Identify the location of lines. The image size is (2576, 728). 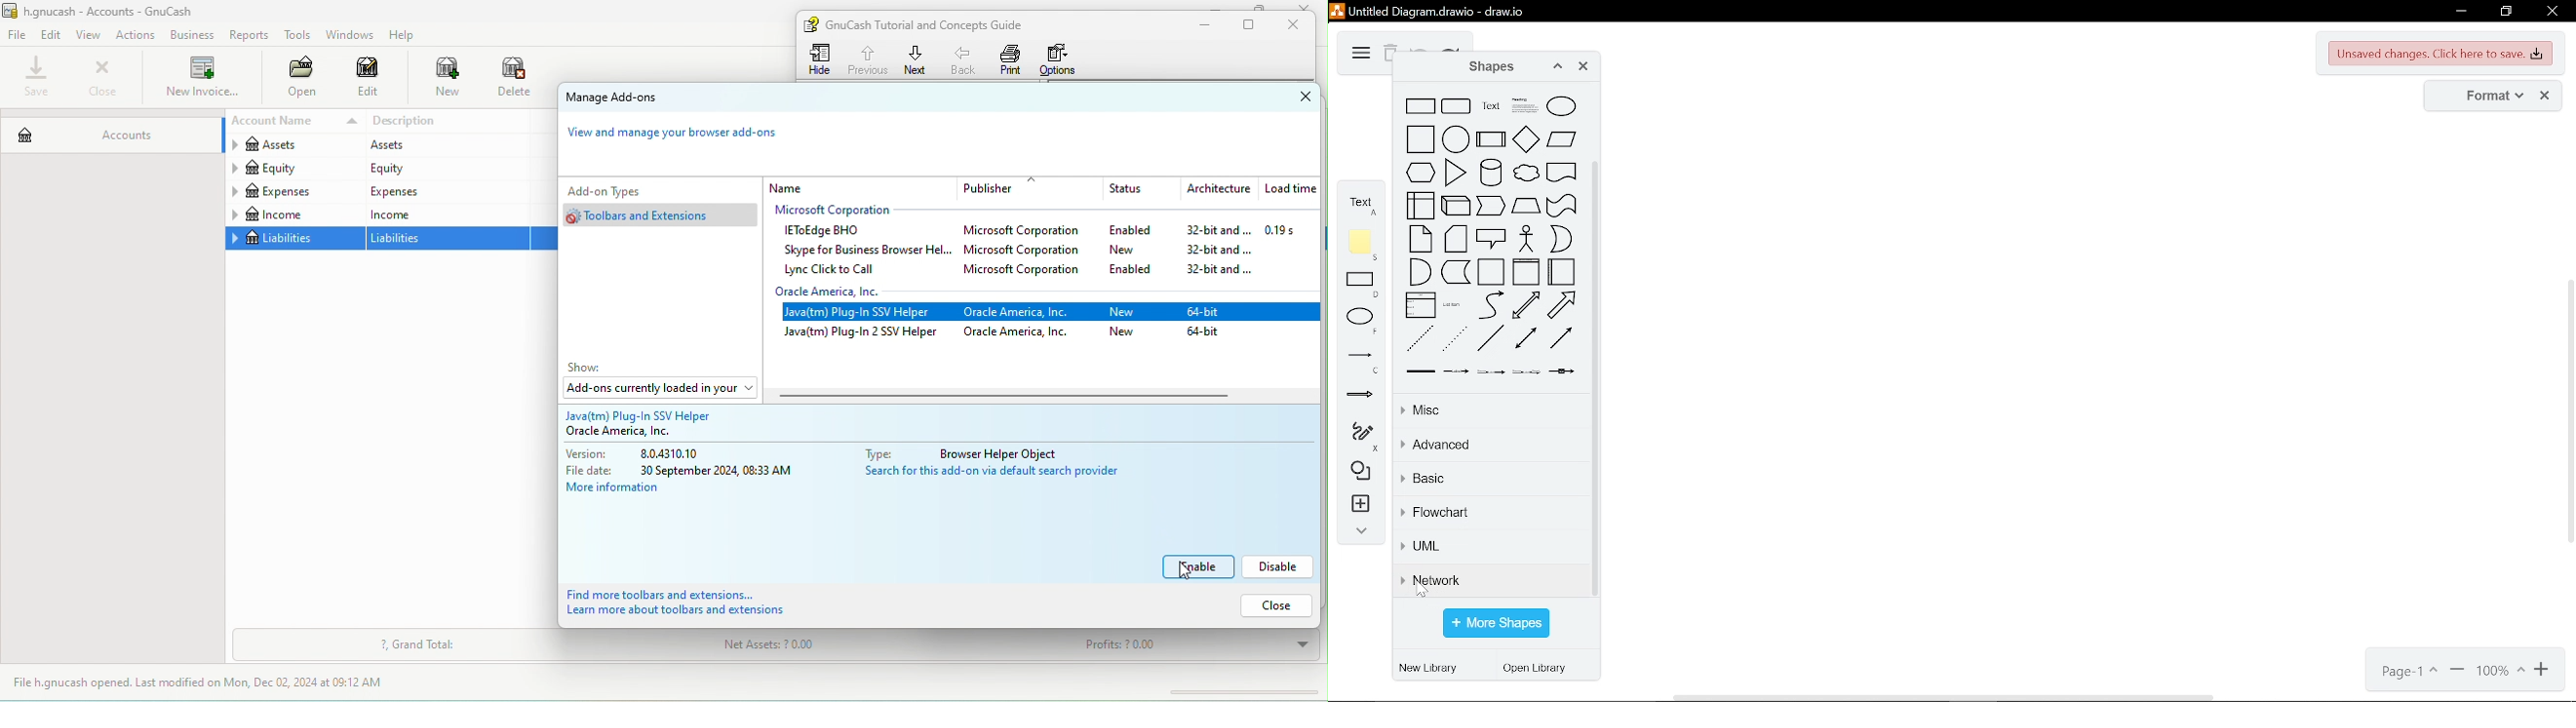
(1360, 362).